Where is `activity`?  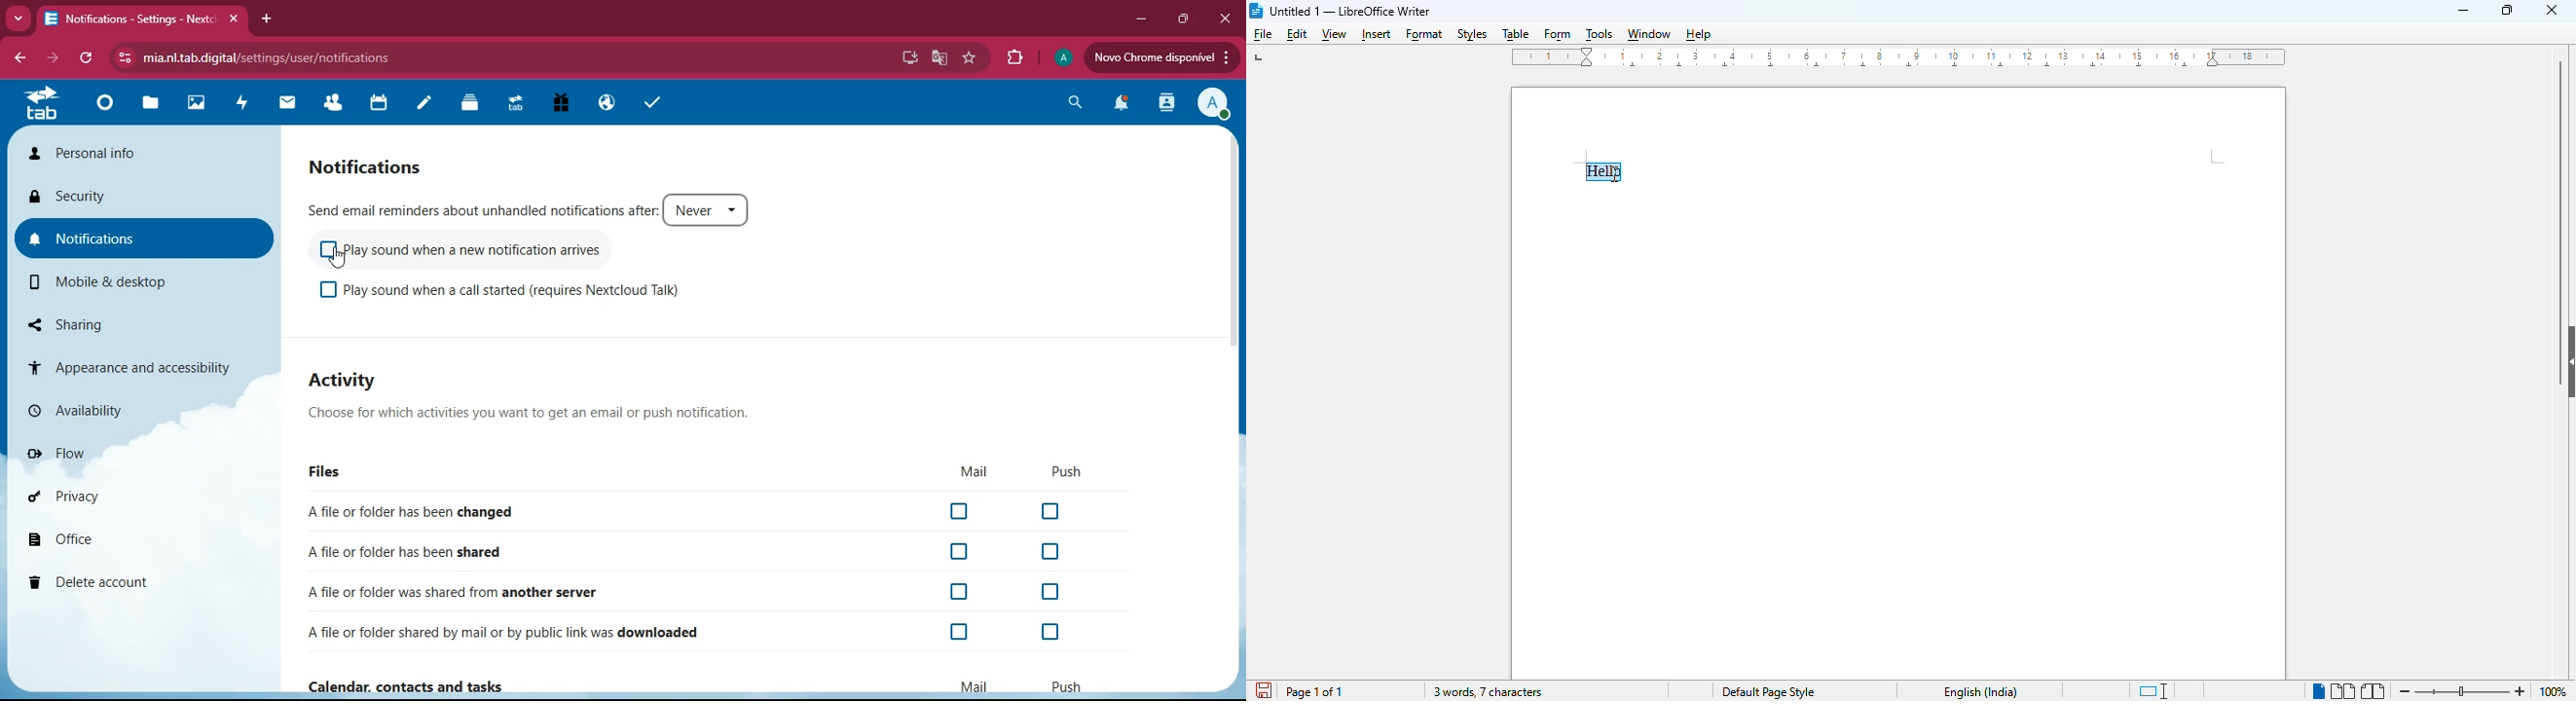 activity is located at coordinates (246, 104).